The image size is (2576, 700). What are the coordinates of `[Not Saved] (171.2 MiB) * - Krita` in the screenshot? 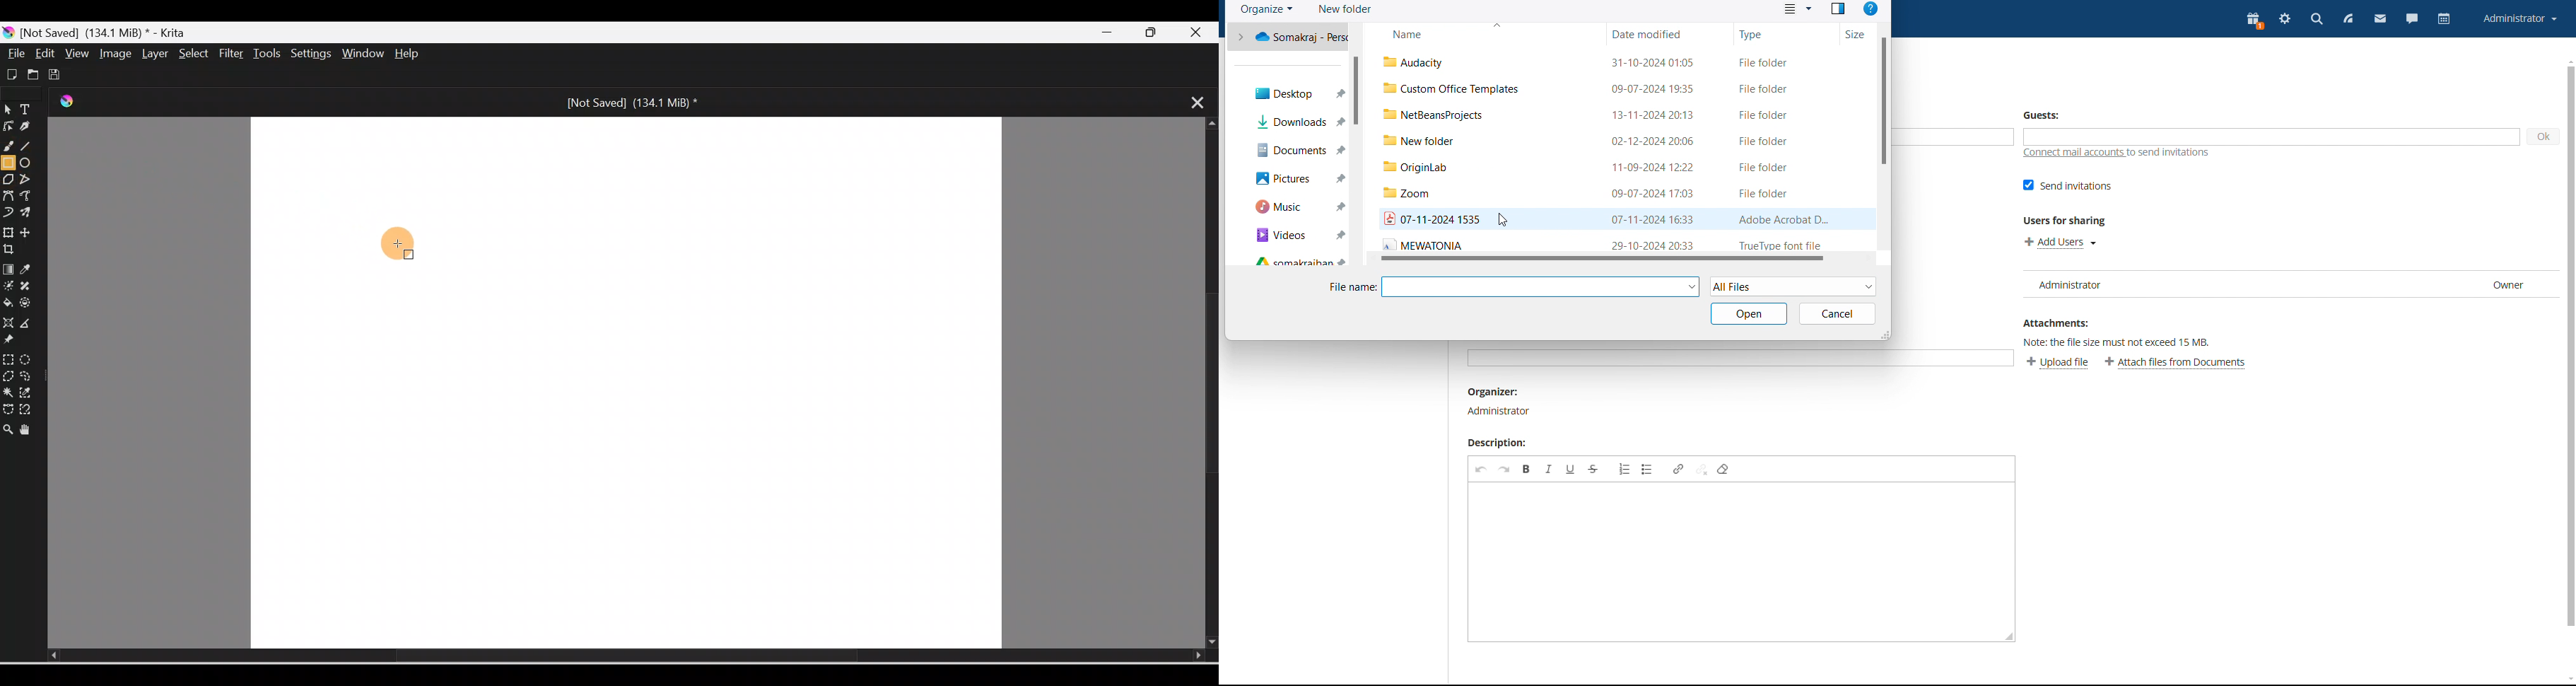 It's located at (102, 31).